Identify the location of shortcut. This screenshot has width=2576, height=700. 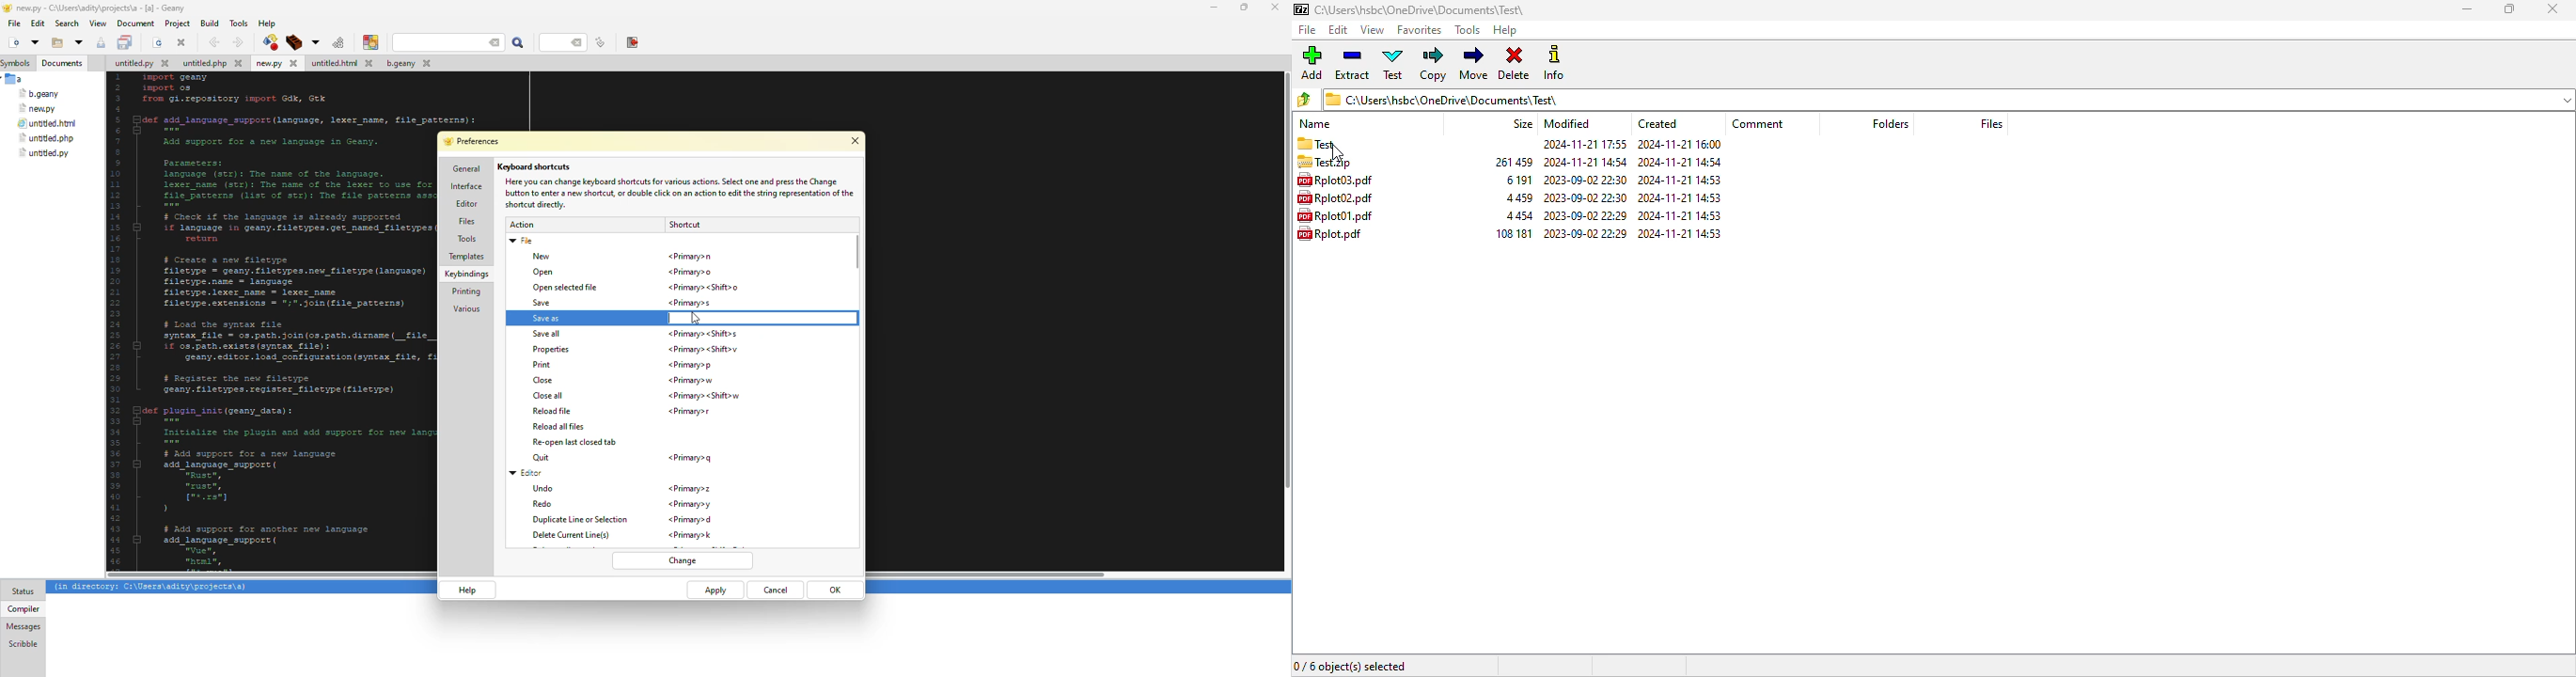
(692, 412).